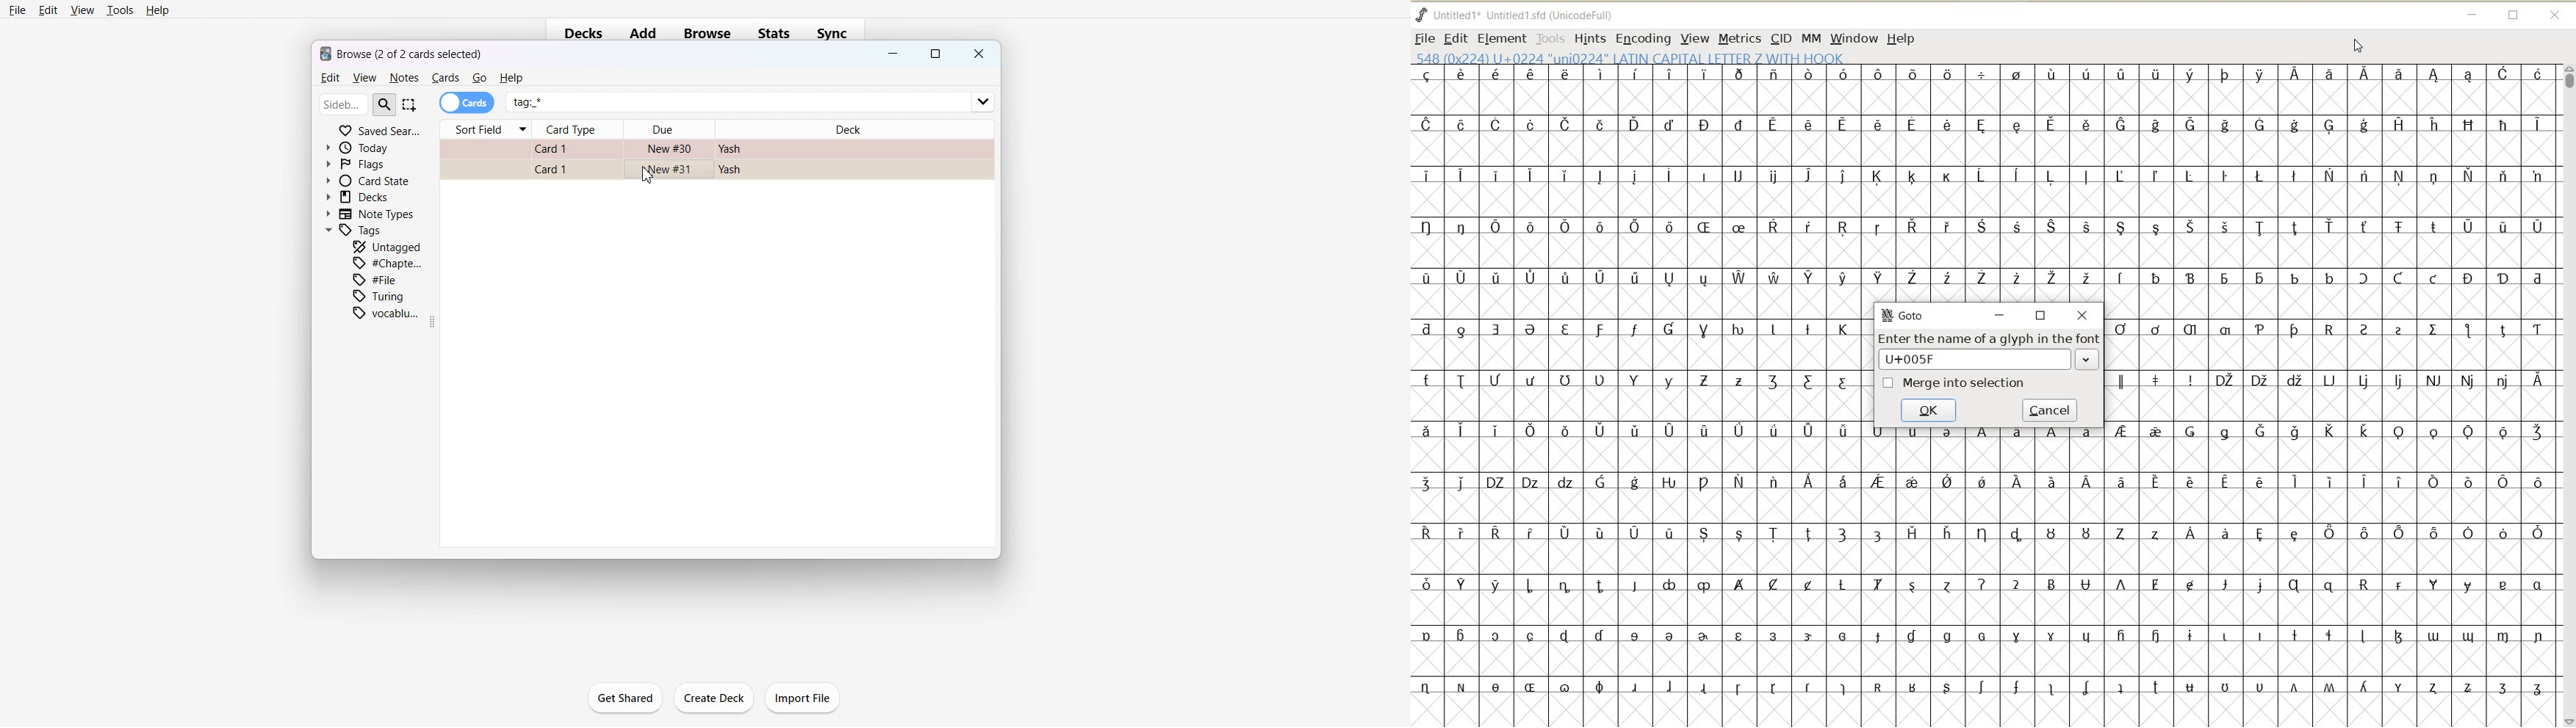 This screenshot has height=728, width=2576. I want to click on Close, so click(977, 54).